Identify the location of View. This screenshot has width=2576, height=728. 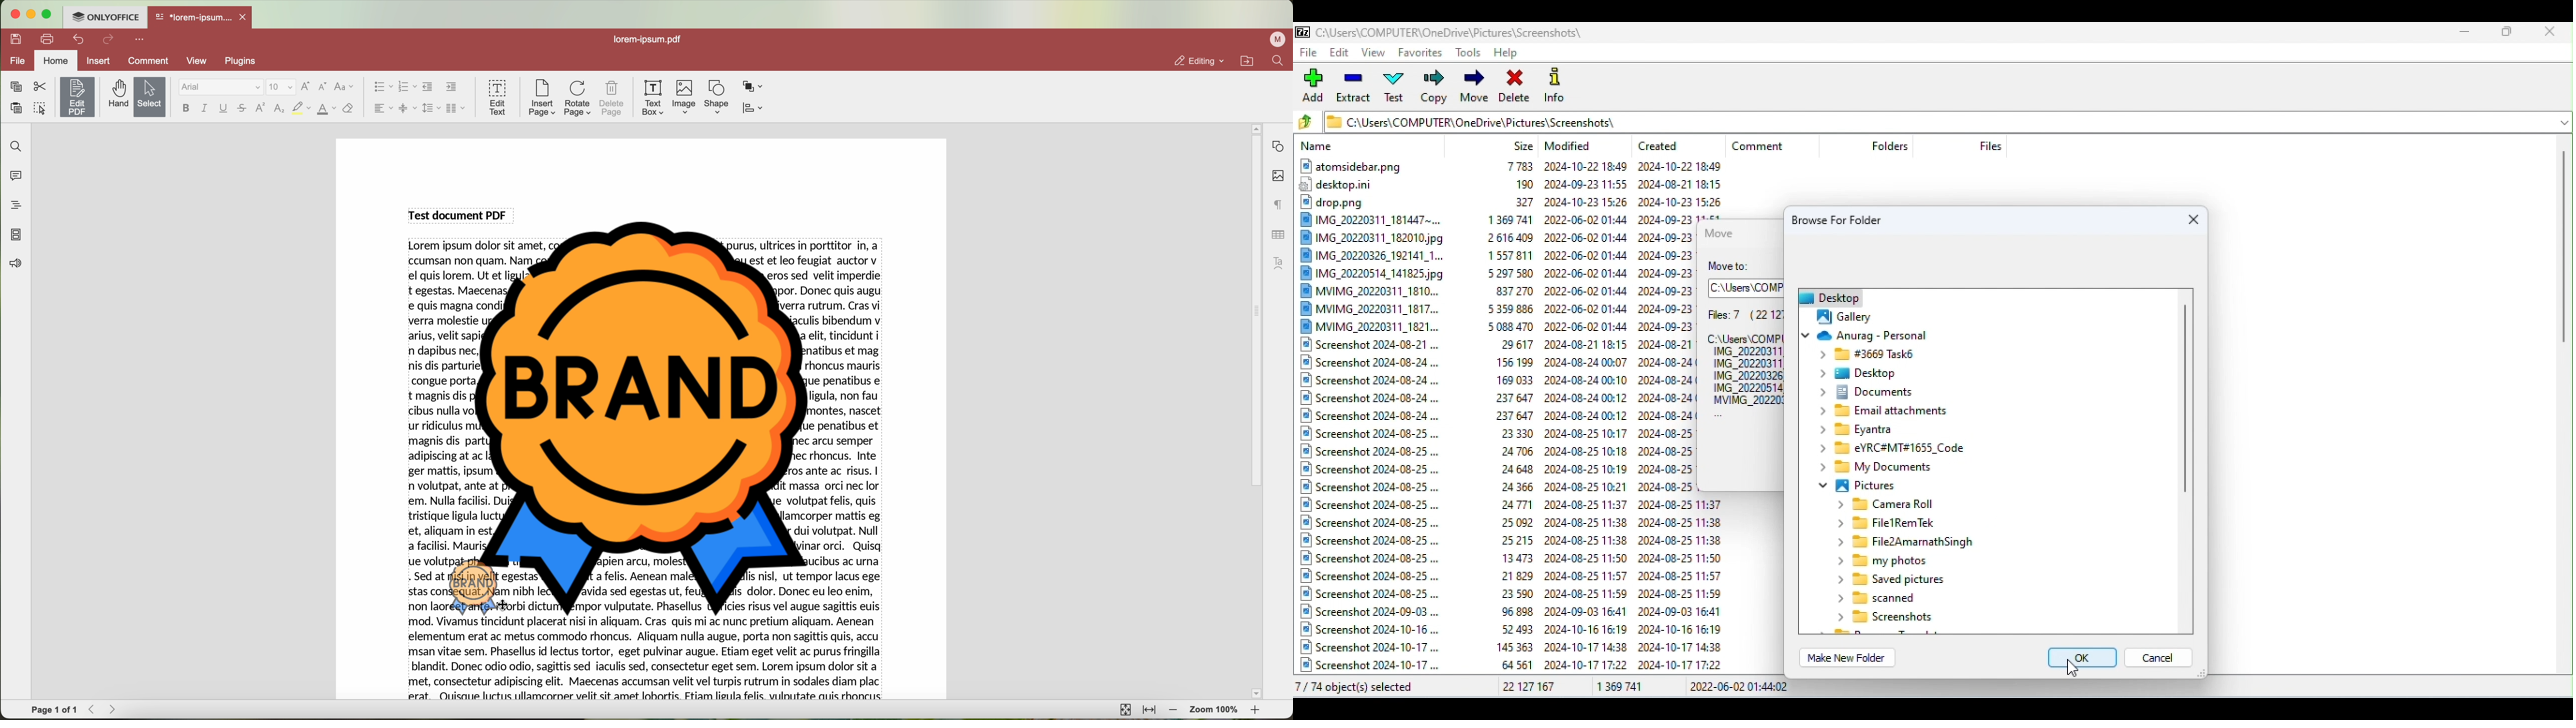
(1376, 54).